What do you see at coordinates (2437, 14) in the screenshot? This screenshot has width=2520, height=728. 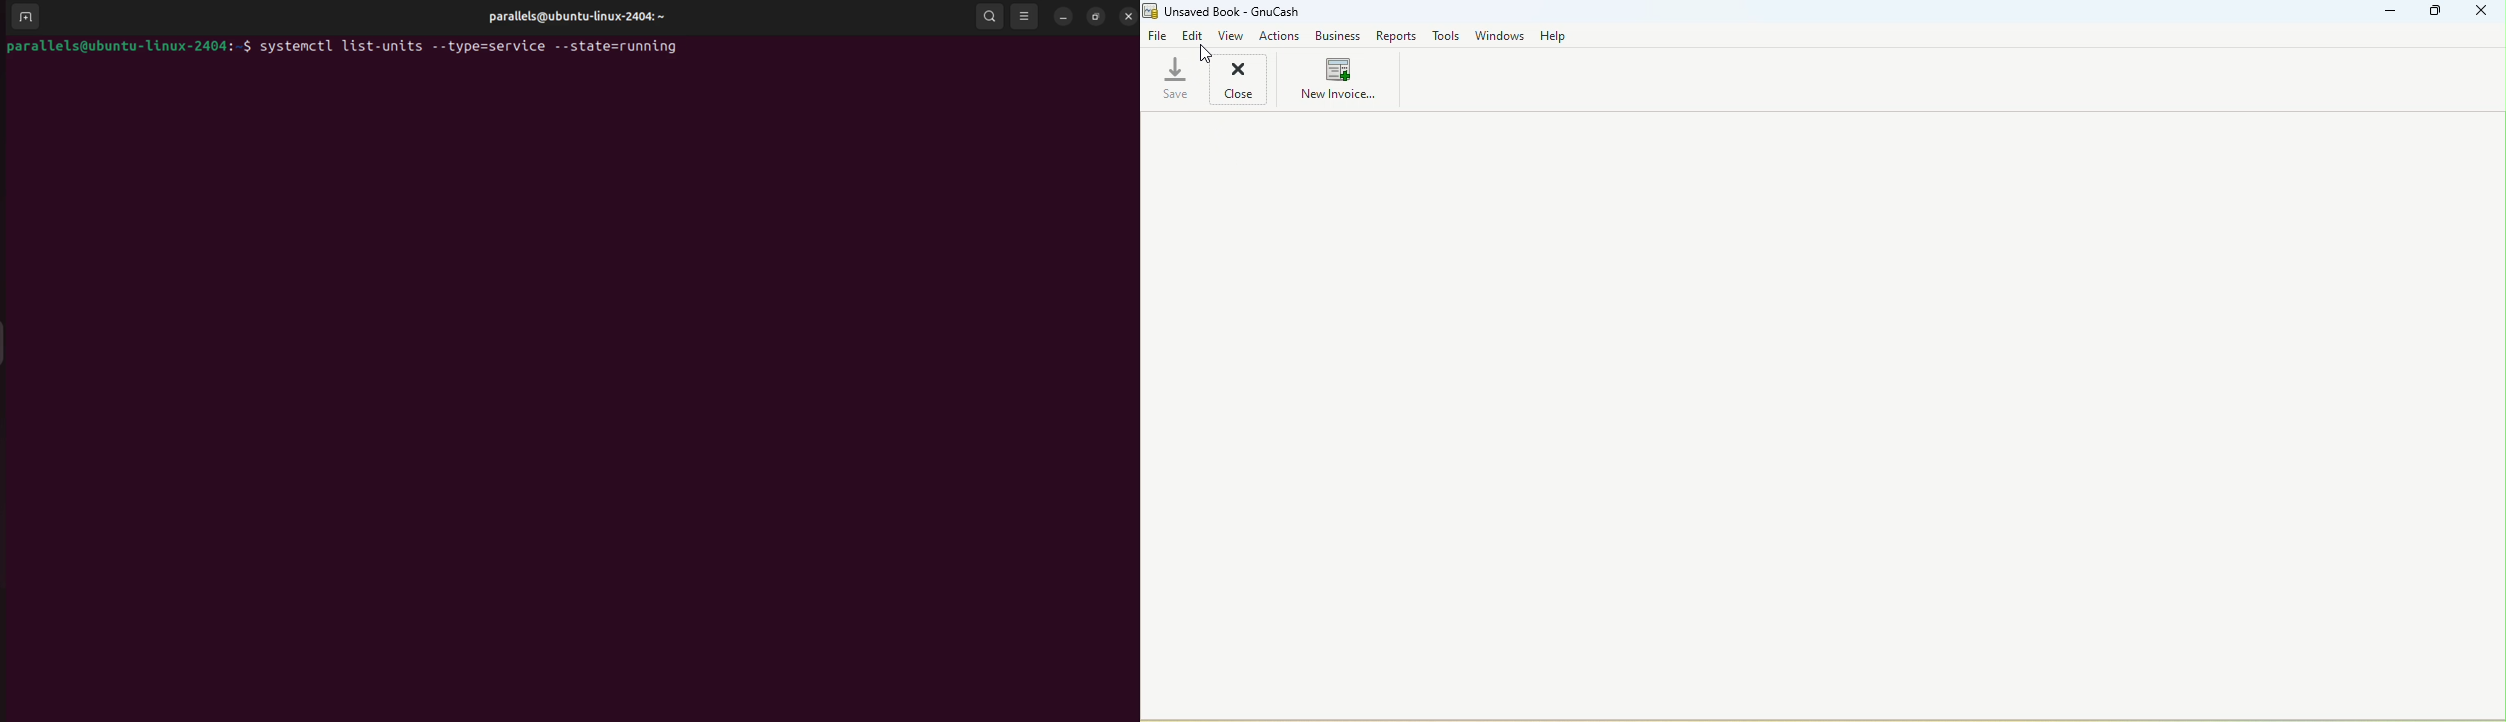 I see `Maximize` at bounding box center [2437, 14].